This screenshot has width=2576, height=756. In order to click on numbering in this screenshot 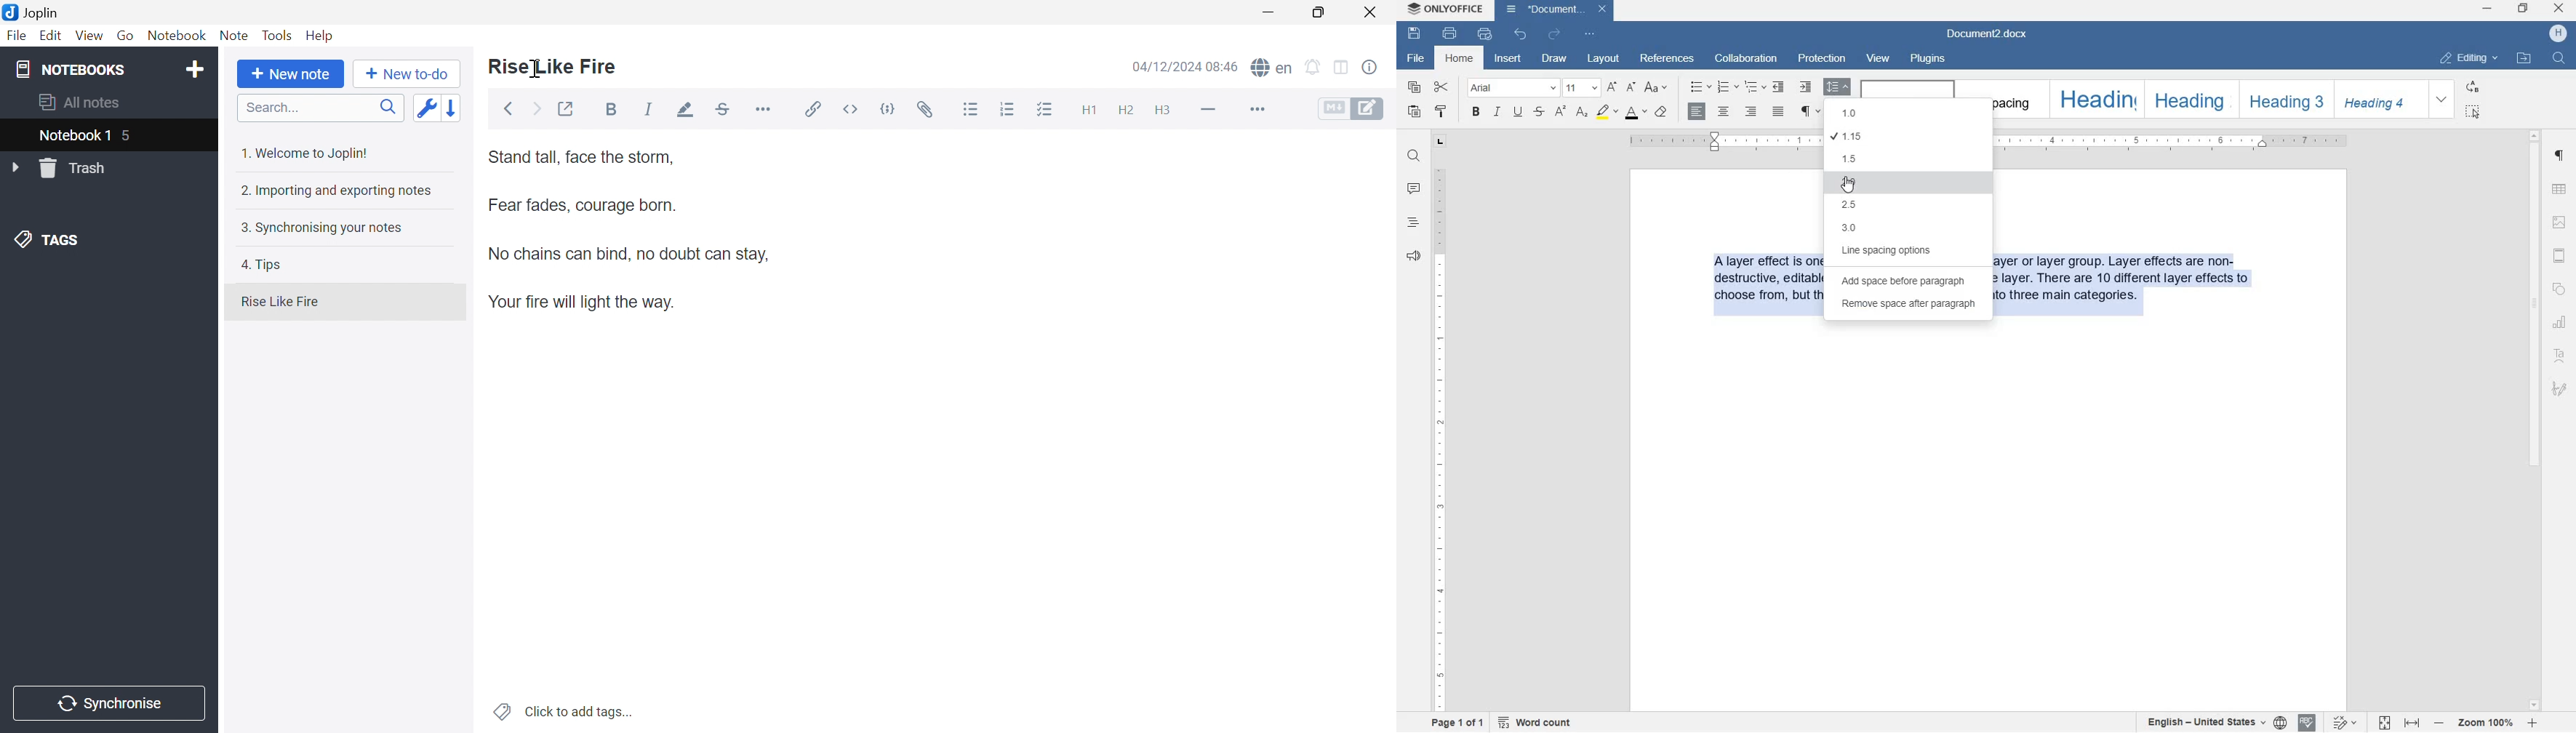, I will do `click(1726, 87)`.